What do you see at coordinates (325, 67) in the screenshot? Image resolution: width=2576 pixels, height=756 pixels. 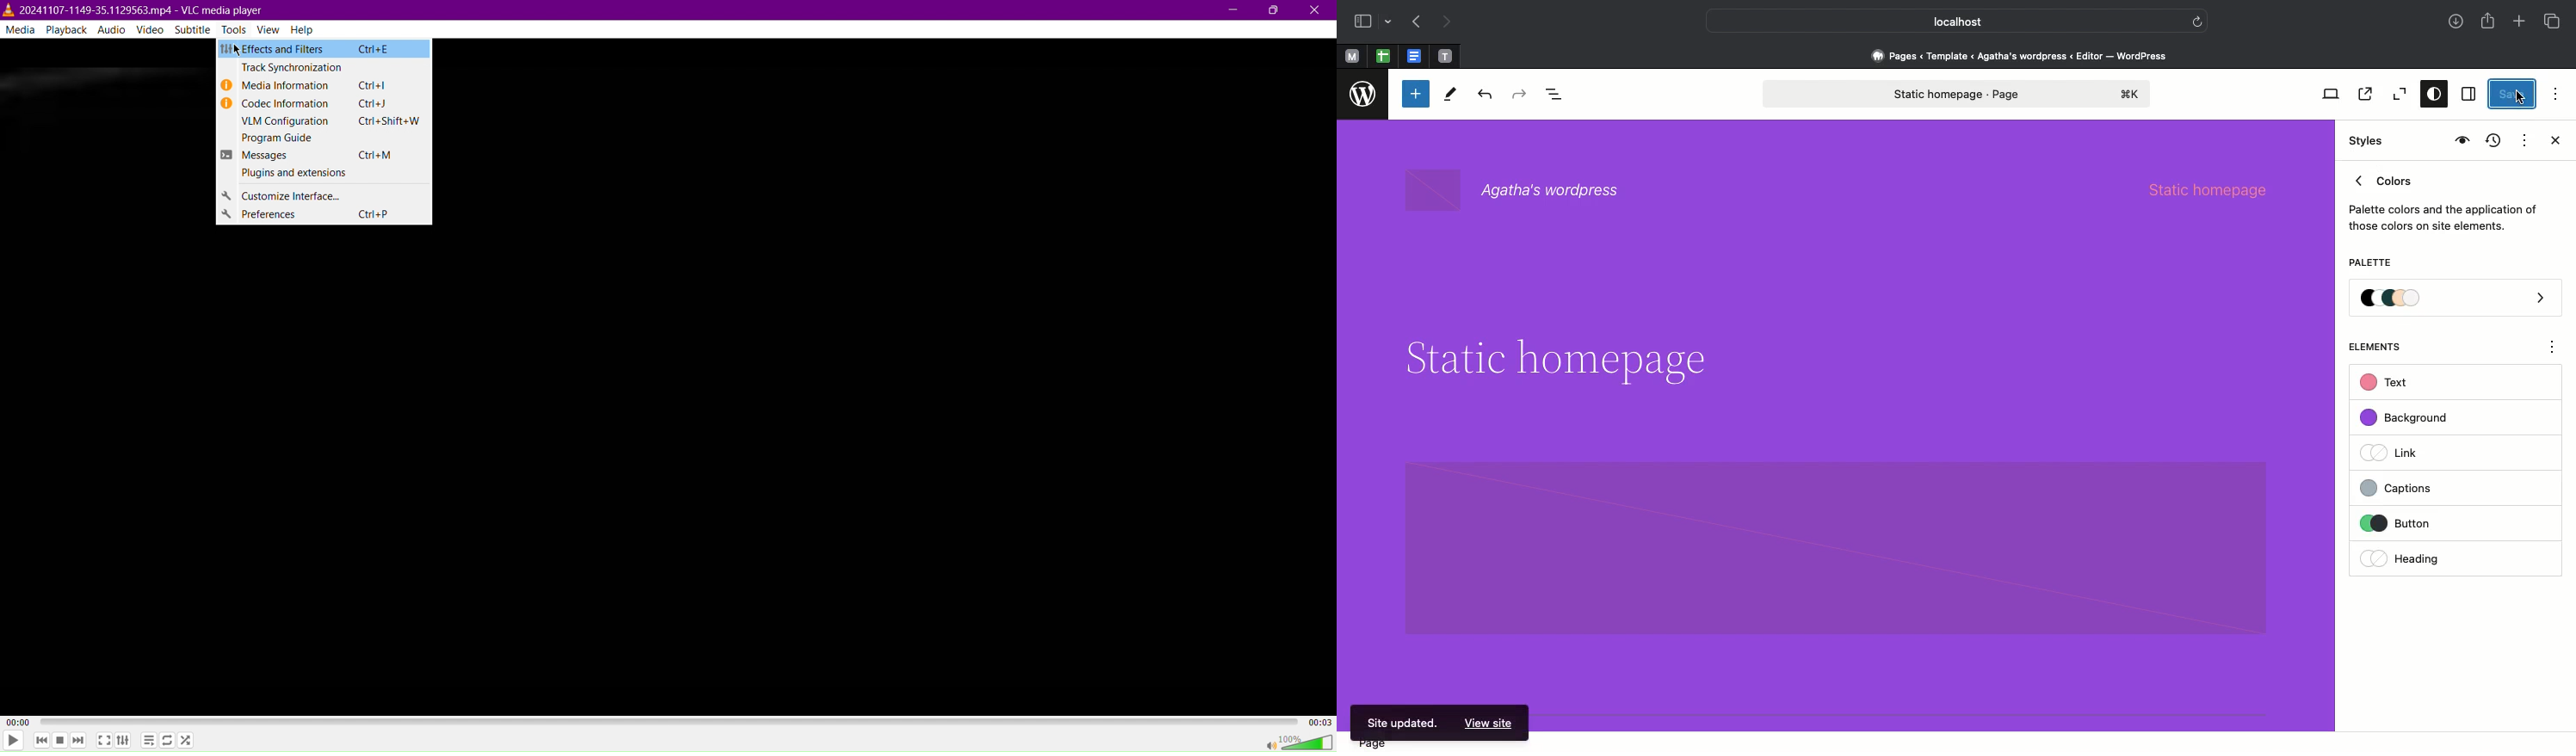 I see `Track Synchronization` at bounding box center [325, 67].